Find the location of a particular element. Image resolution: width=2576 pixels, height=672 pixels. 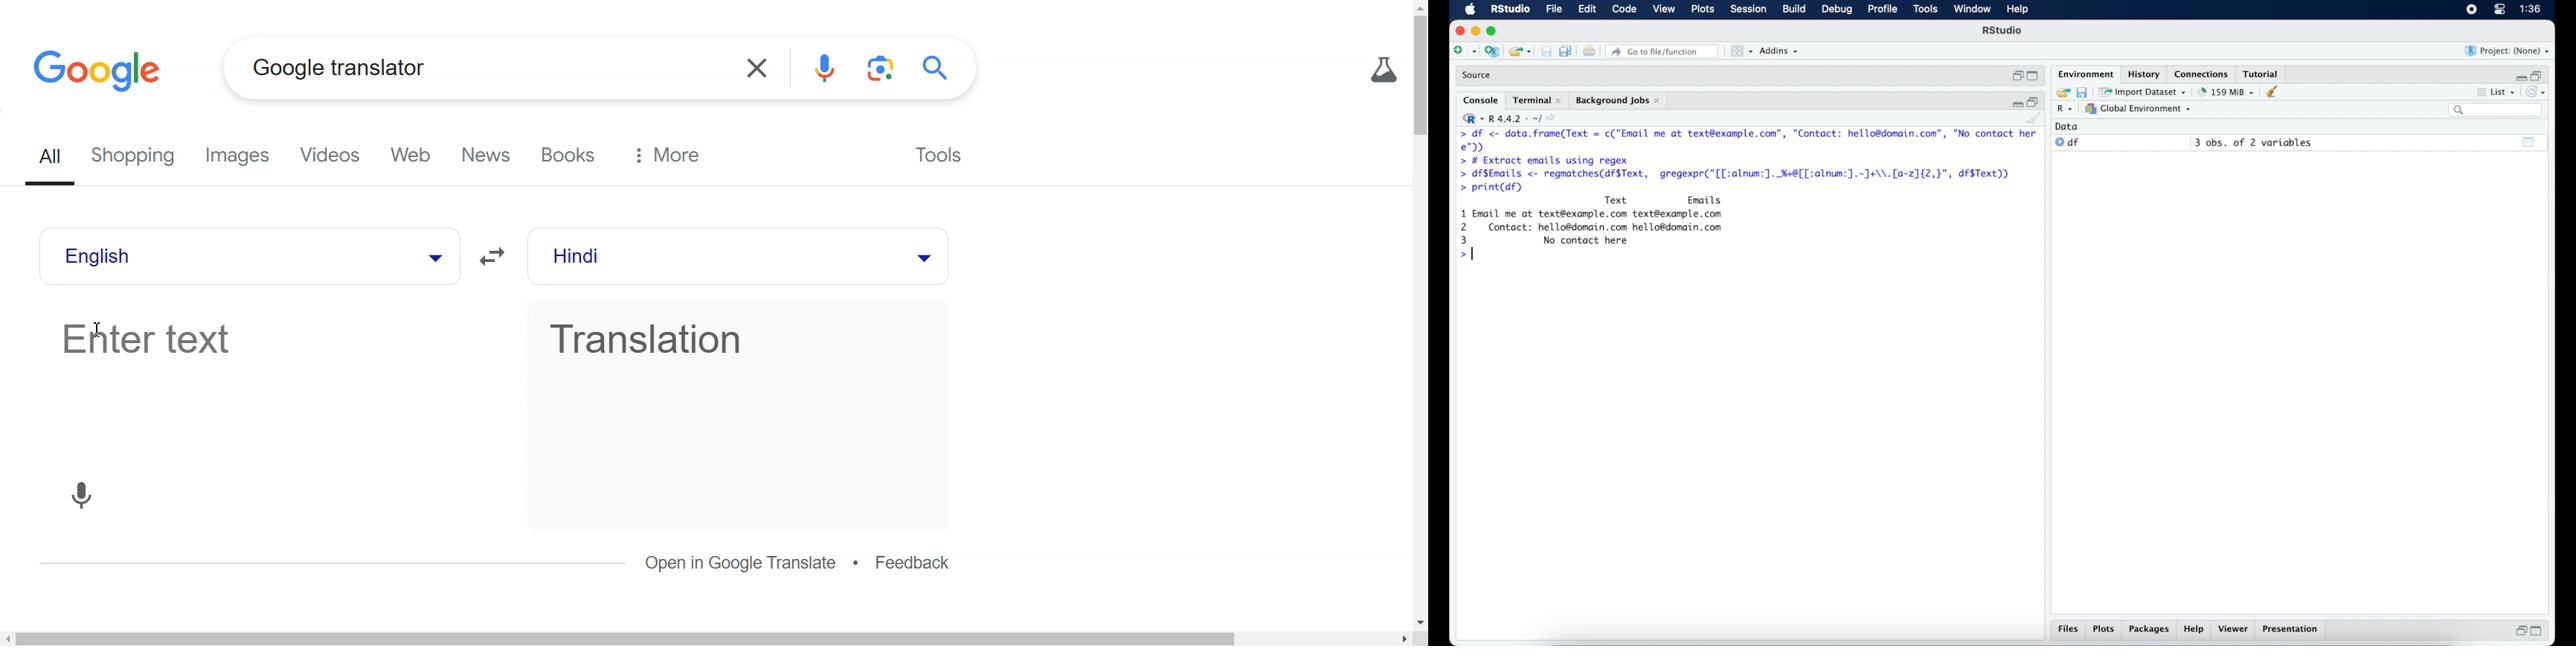

date is located at coordinates (2067, 126).